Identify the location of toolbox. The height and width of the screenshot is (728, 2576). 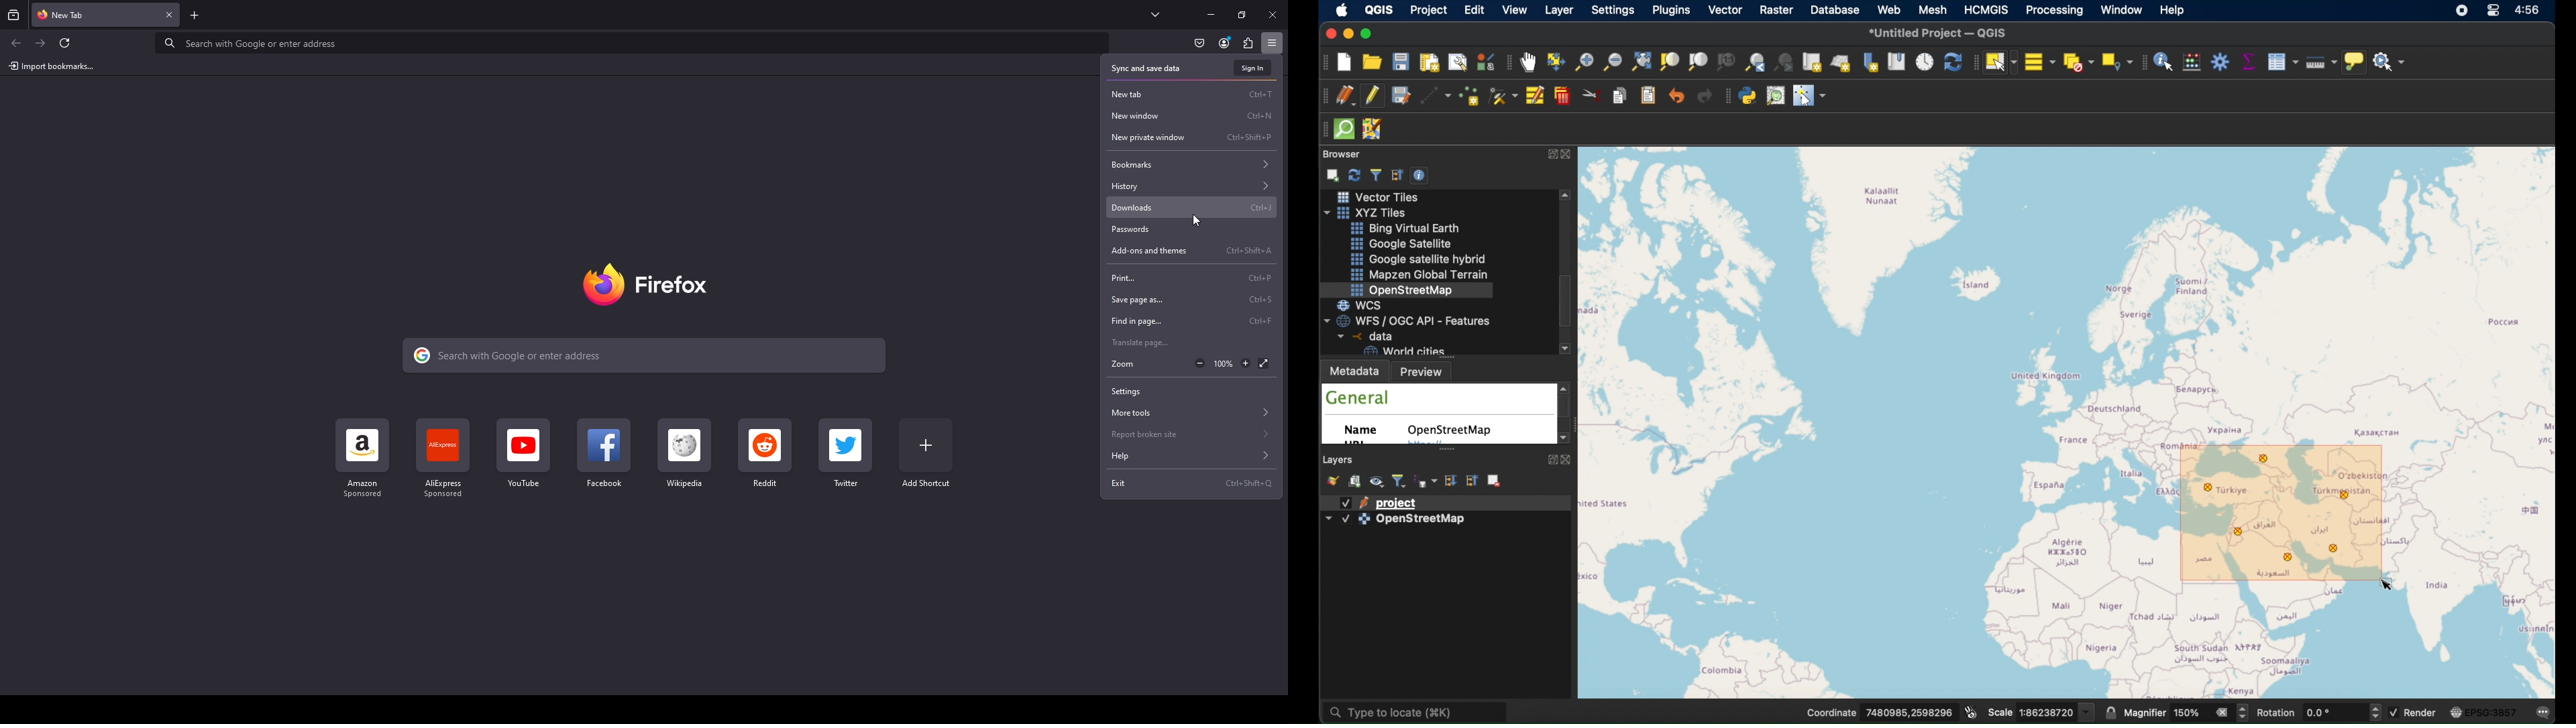
(2220, 62).